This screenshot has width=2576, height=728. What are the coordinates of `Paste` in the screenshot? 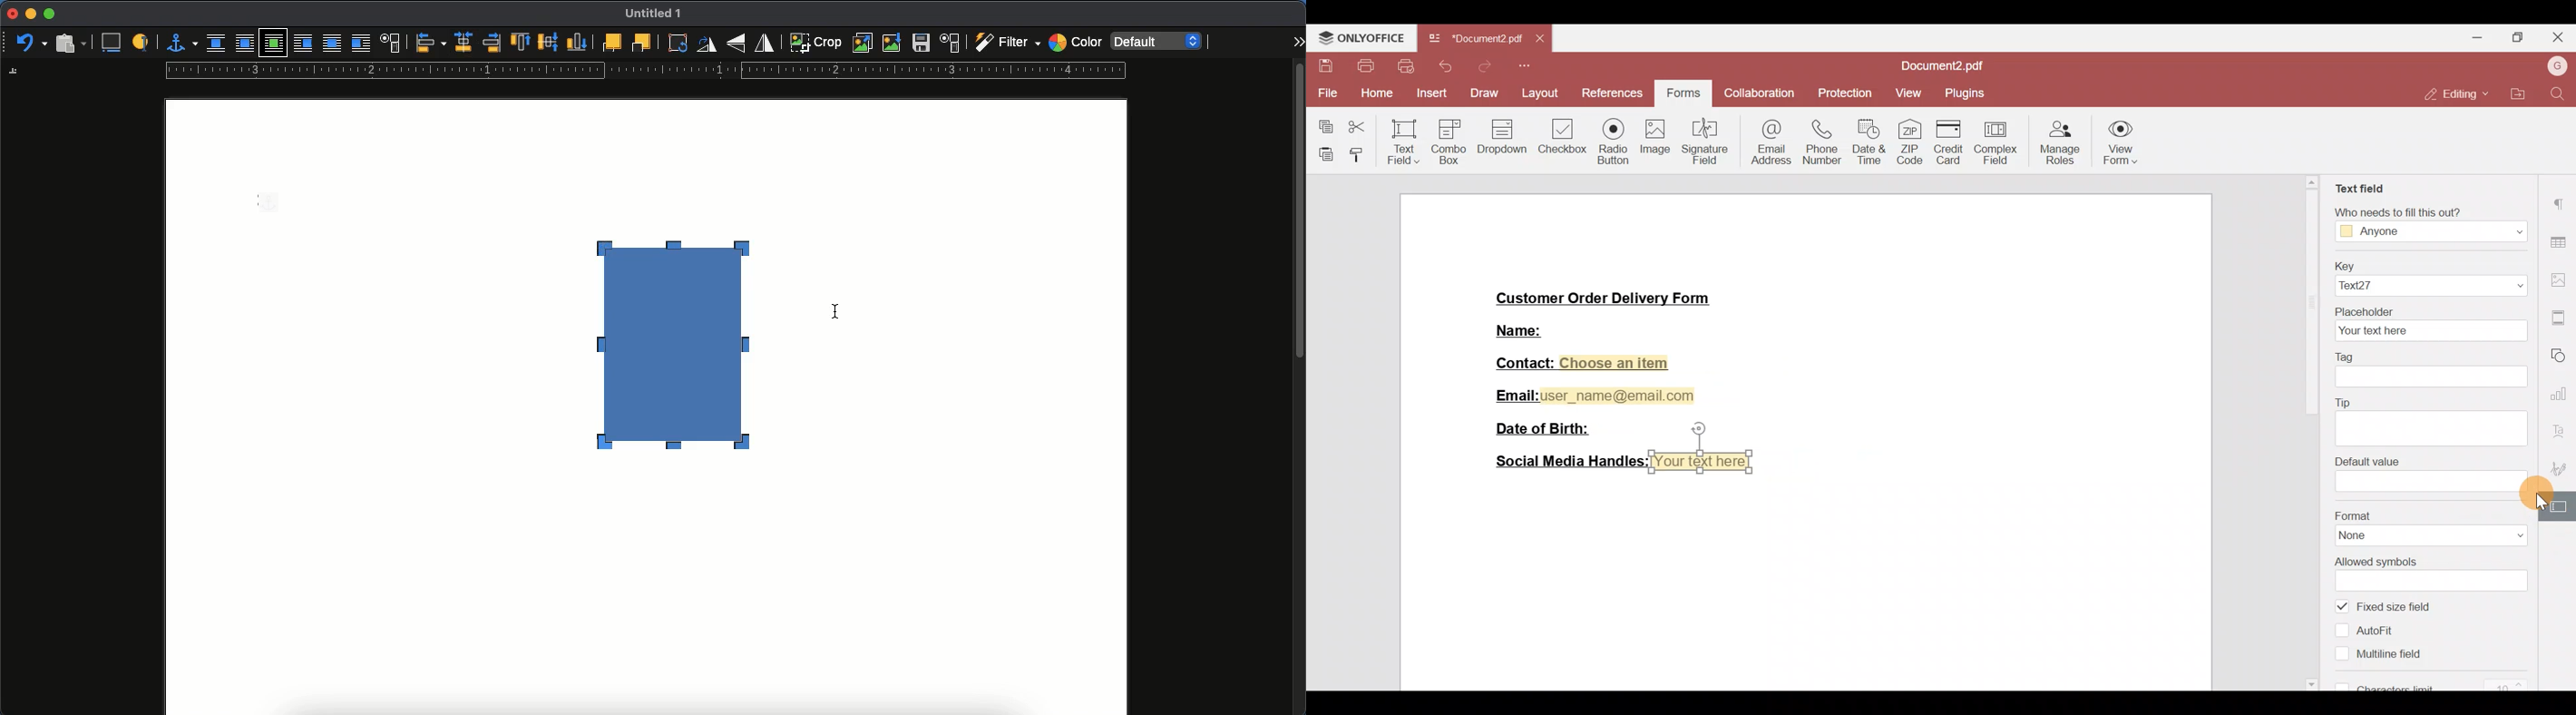 It's located at (1321, 154).